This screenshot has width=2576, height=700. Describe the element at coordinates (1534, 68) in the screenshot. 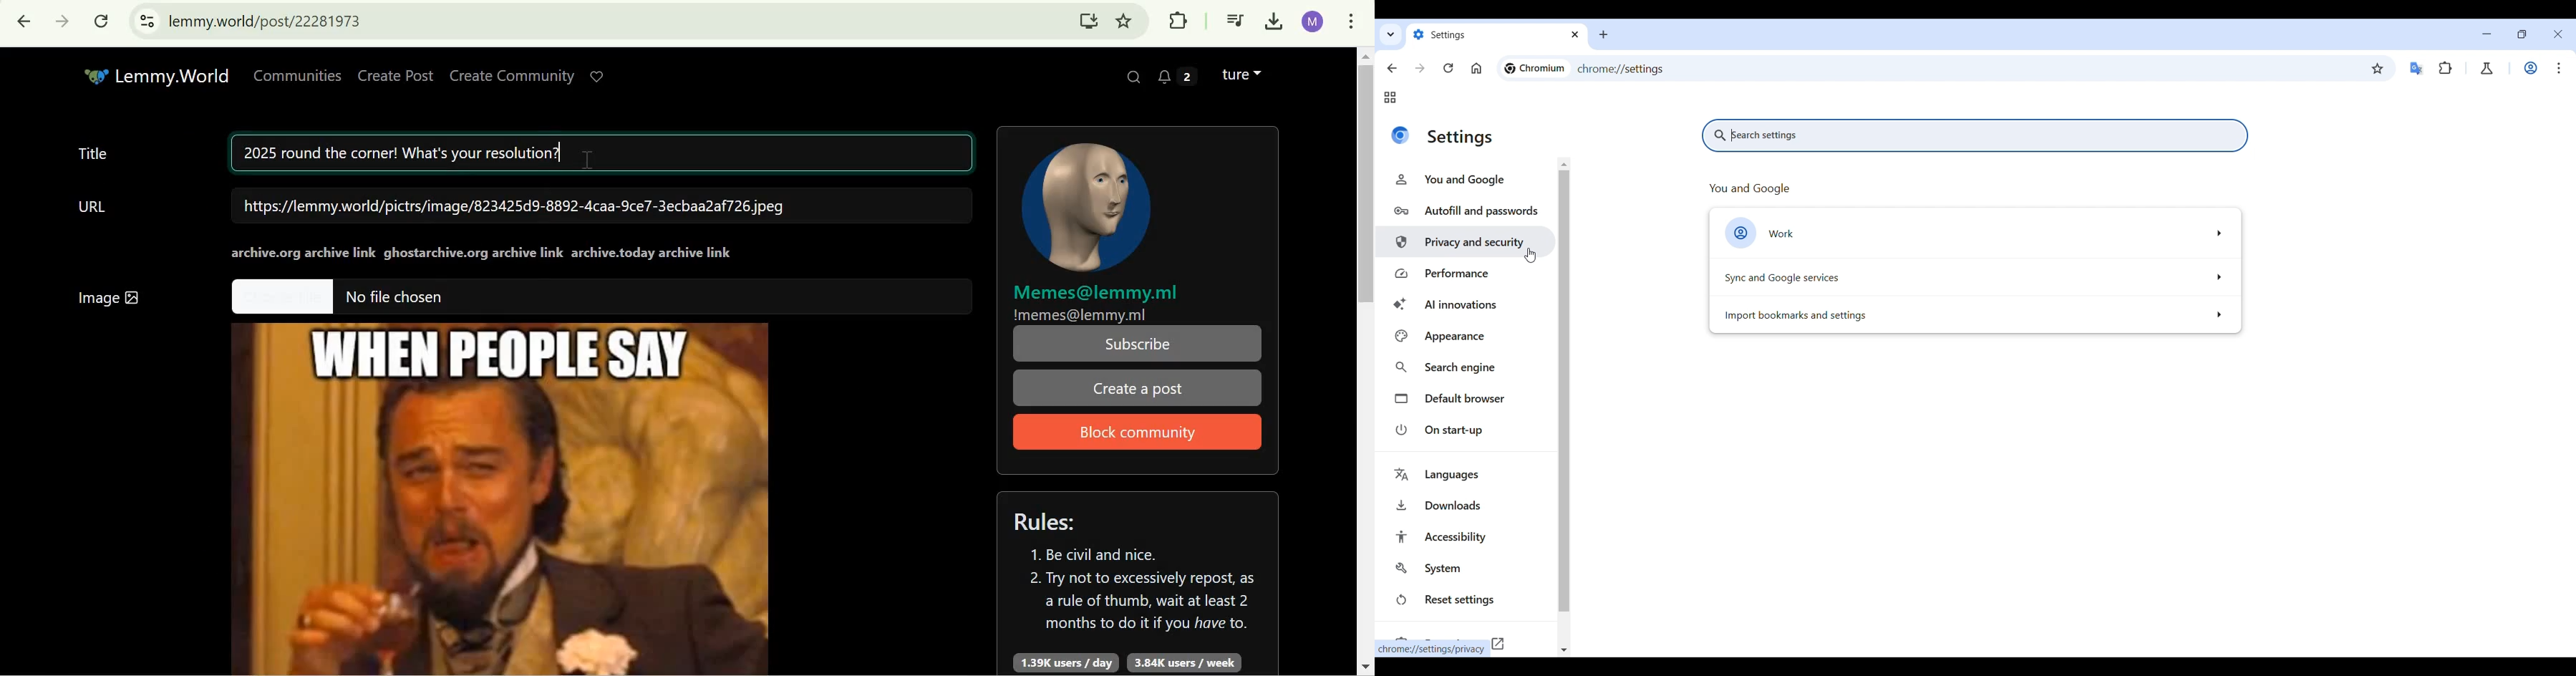

I see `chromium` at that location.